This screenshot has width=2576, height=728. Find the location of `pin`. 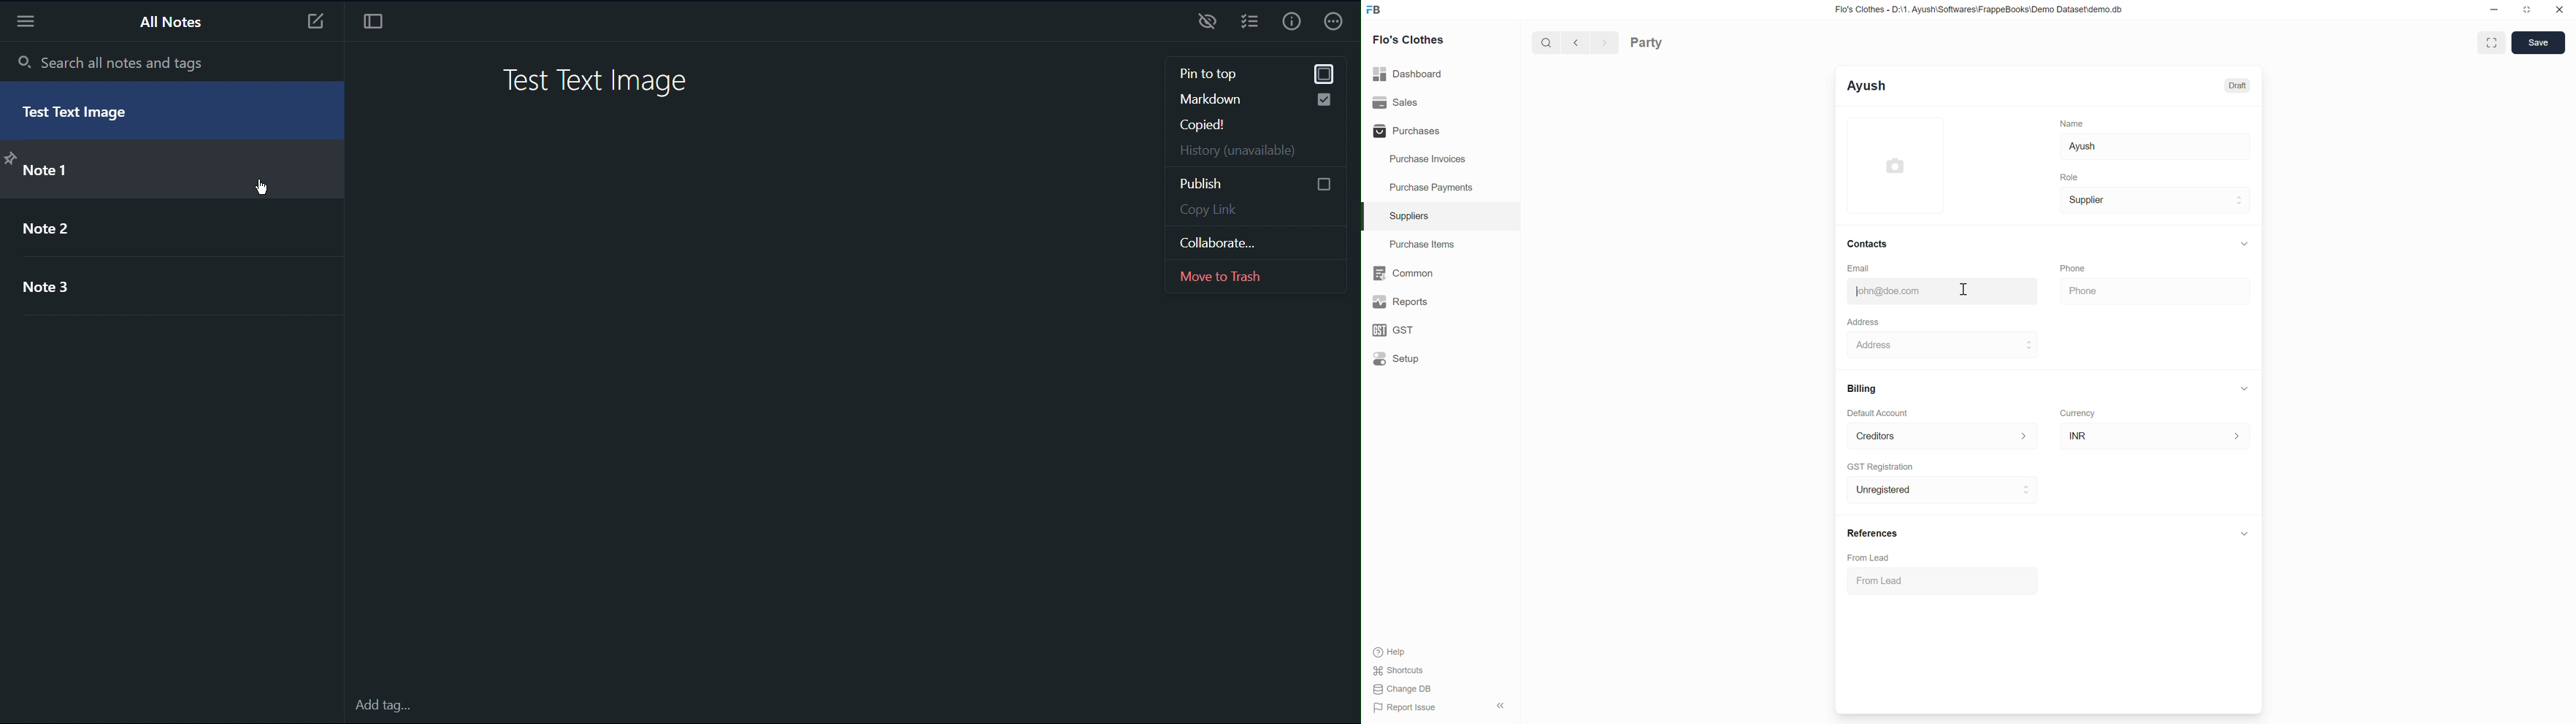

pin is located at coordinates (14, 155).